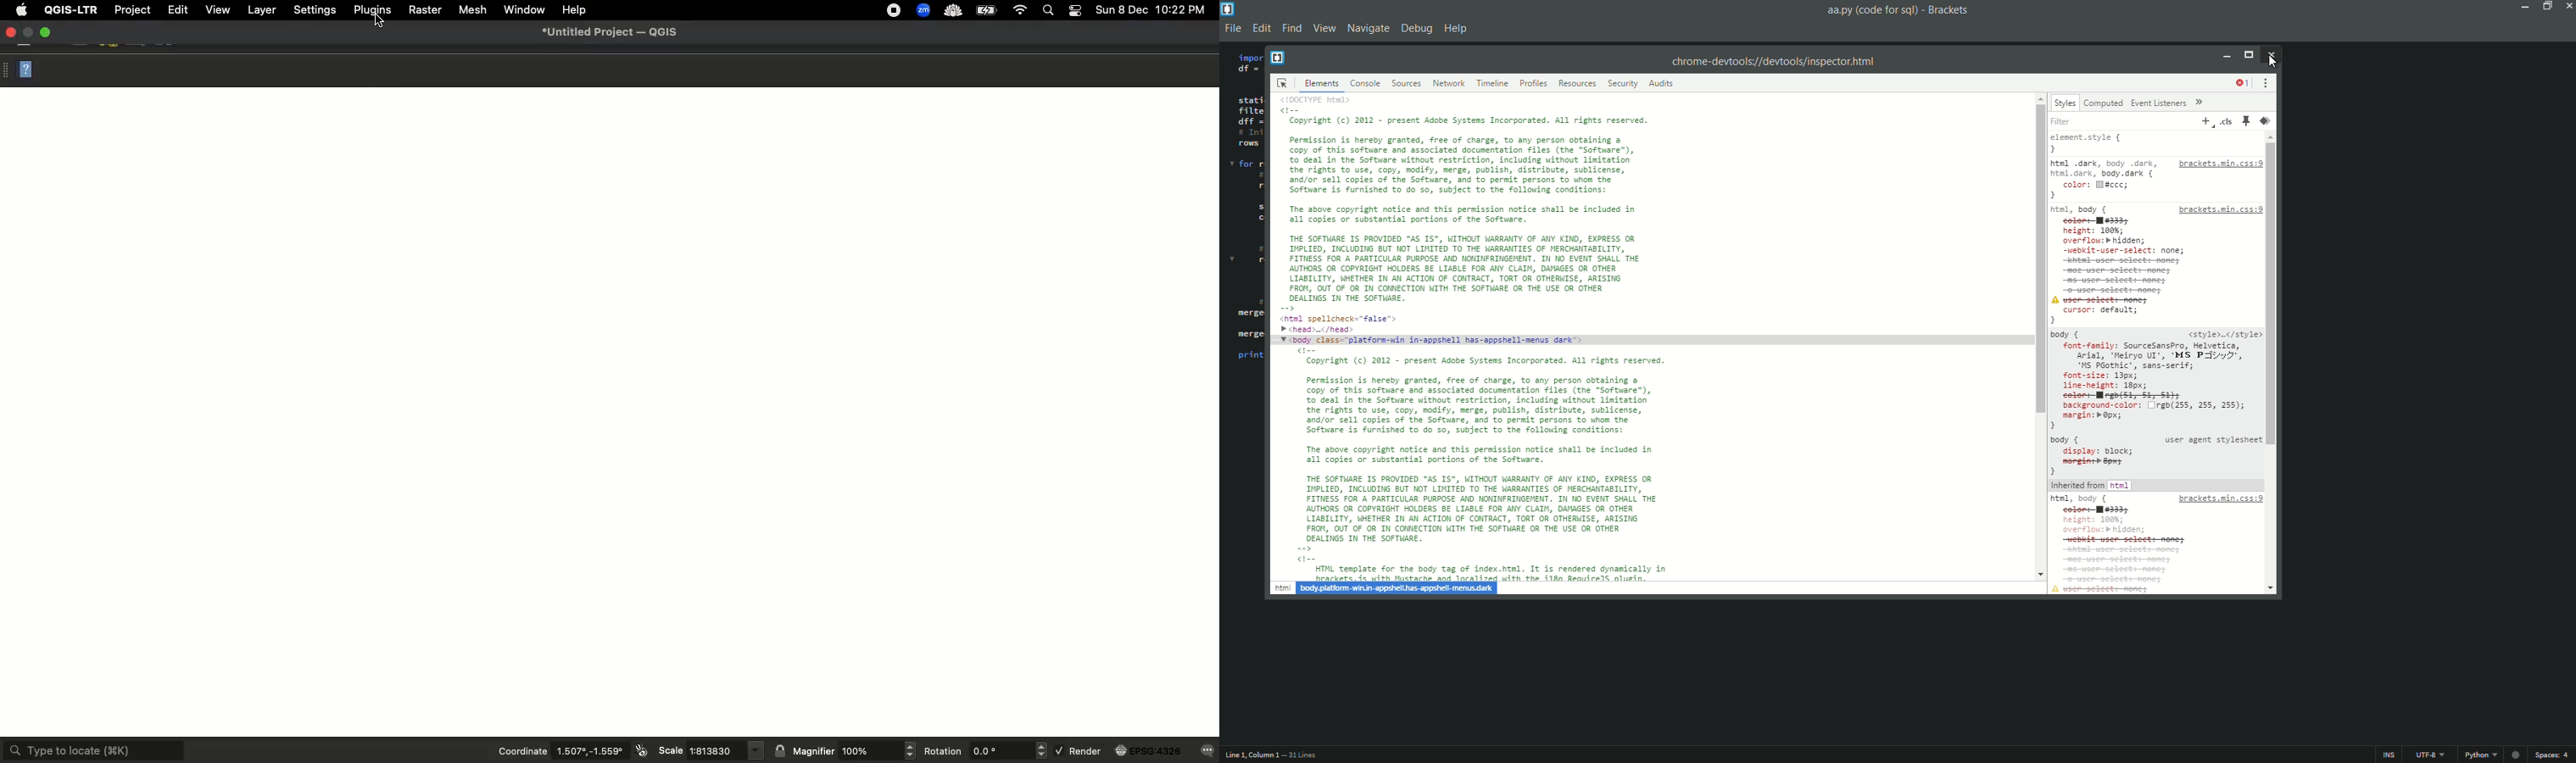 This screenshot has width=2576, height=784. I want to click on console, so click(1366, 83).